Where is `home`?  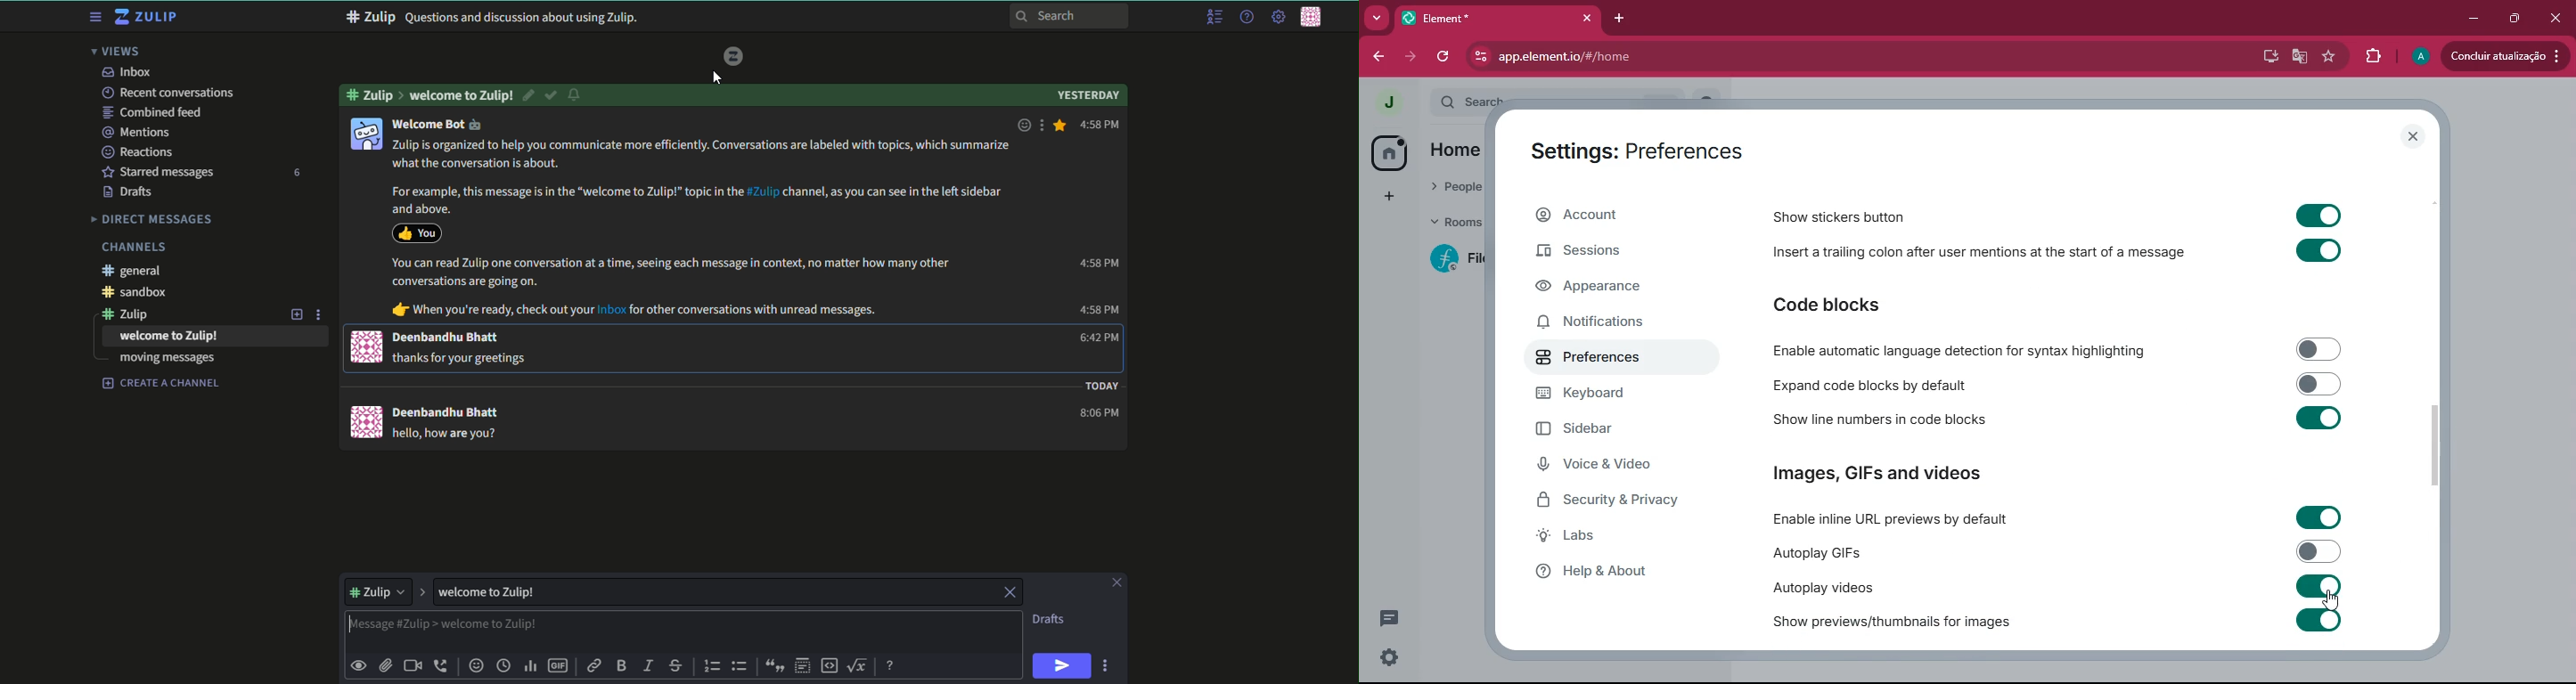 home is located at coordinates (1386, 153).